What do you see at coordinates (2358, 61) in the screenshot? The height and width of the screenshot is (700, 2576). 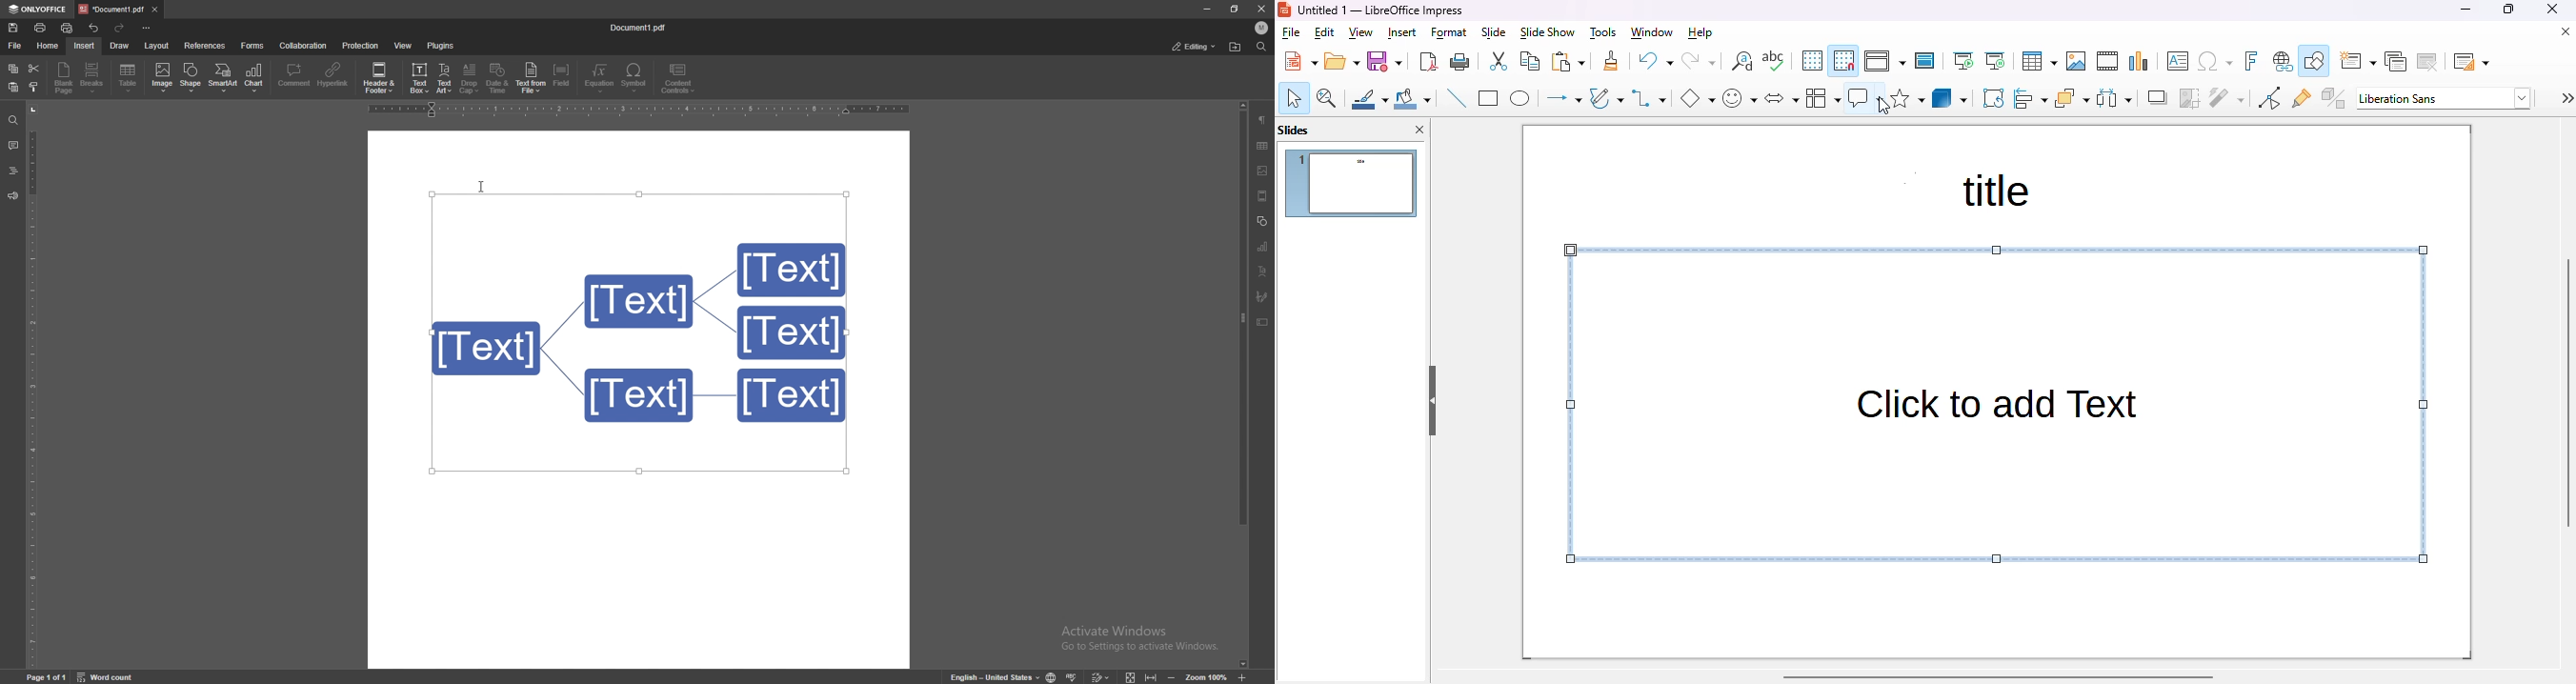 I see `new slide` at bounding box center [2358, 61].